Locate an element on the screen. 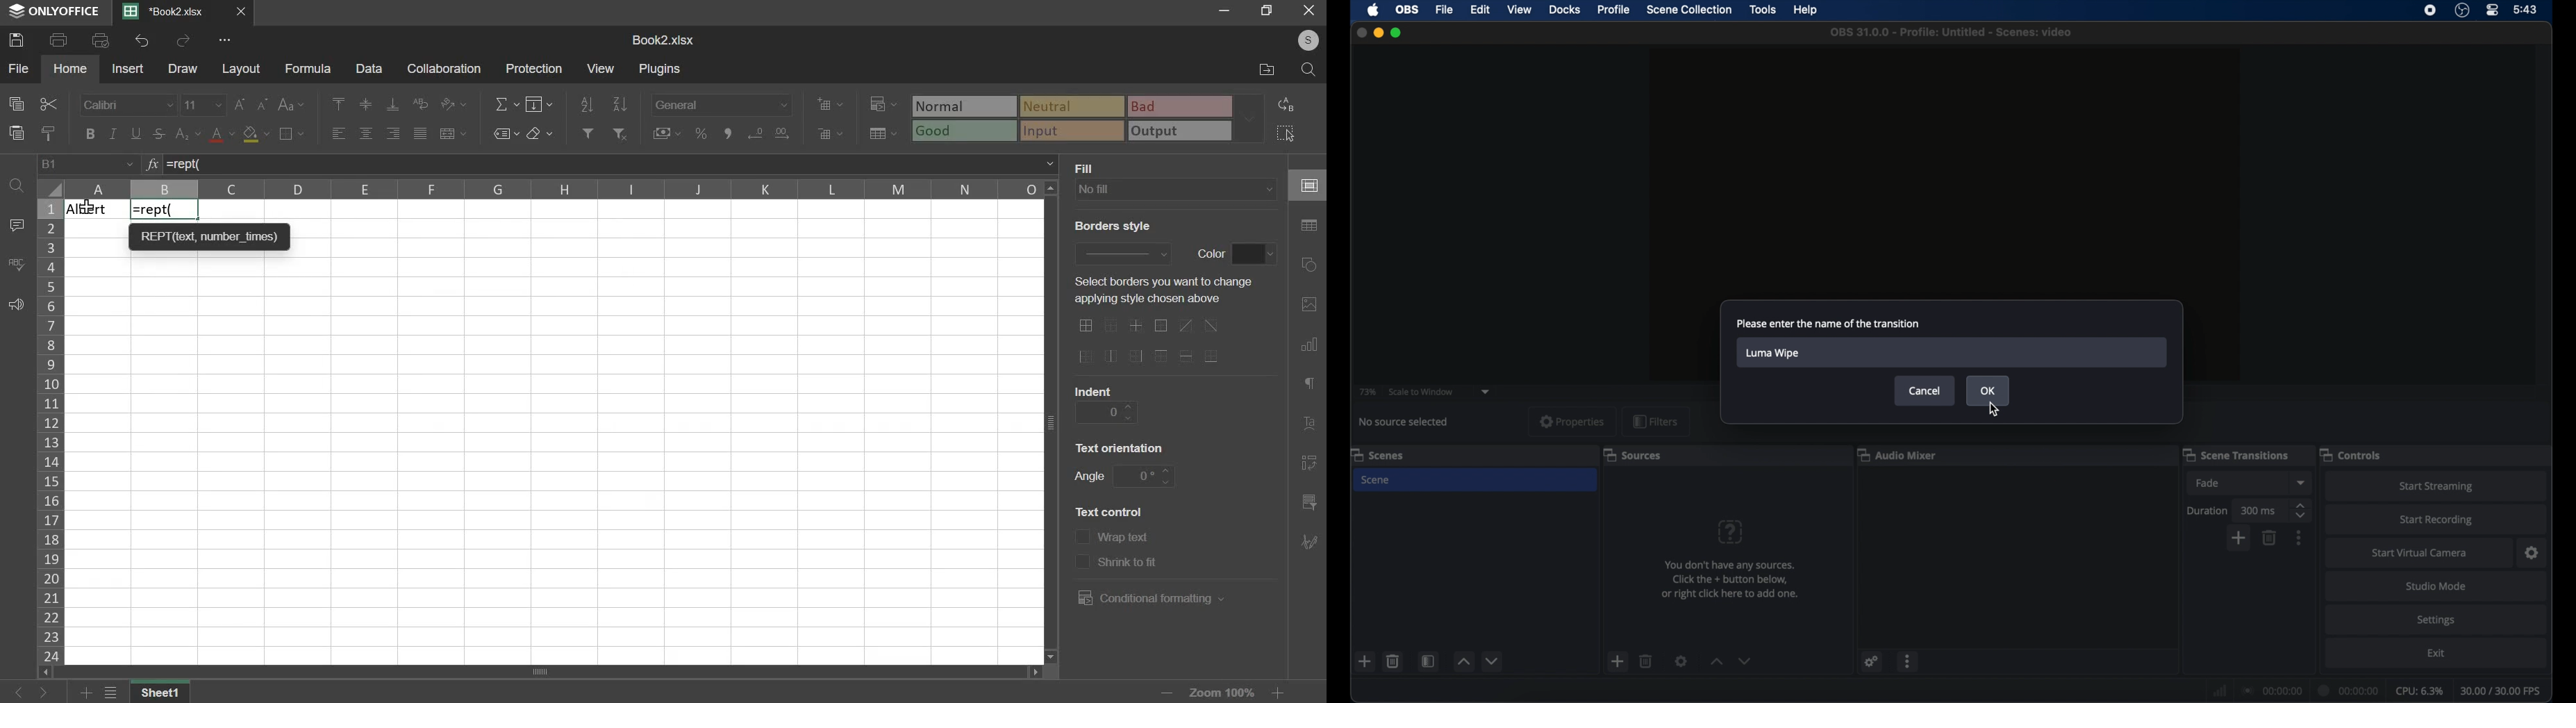  edit is located at coordinates (1480, 10).